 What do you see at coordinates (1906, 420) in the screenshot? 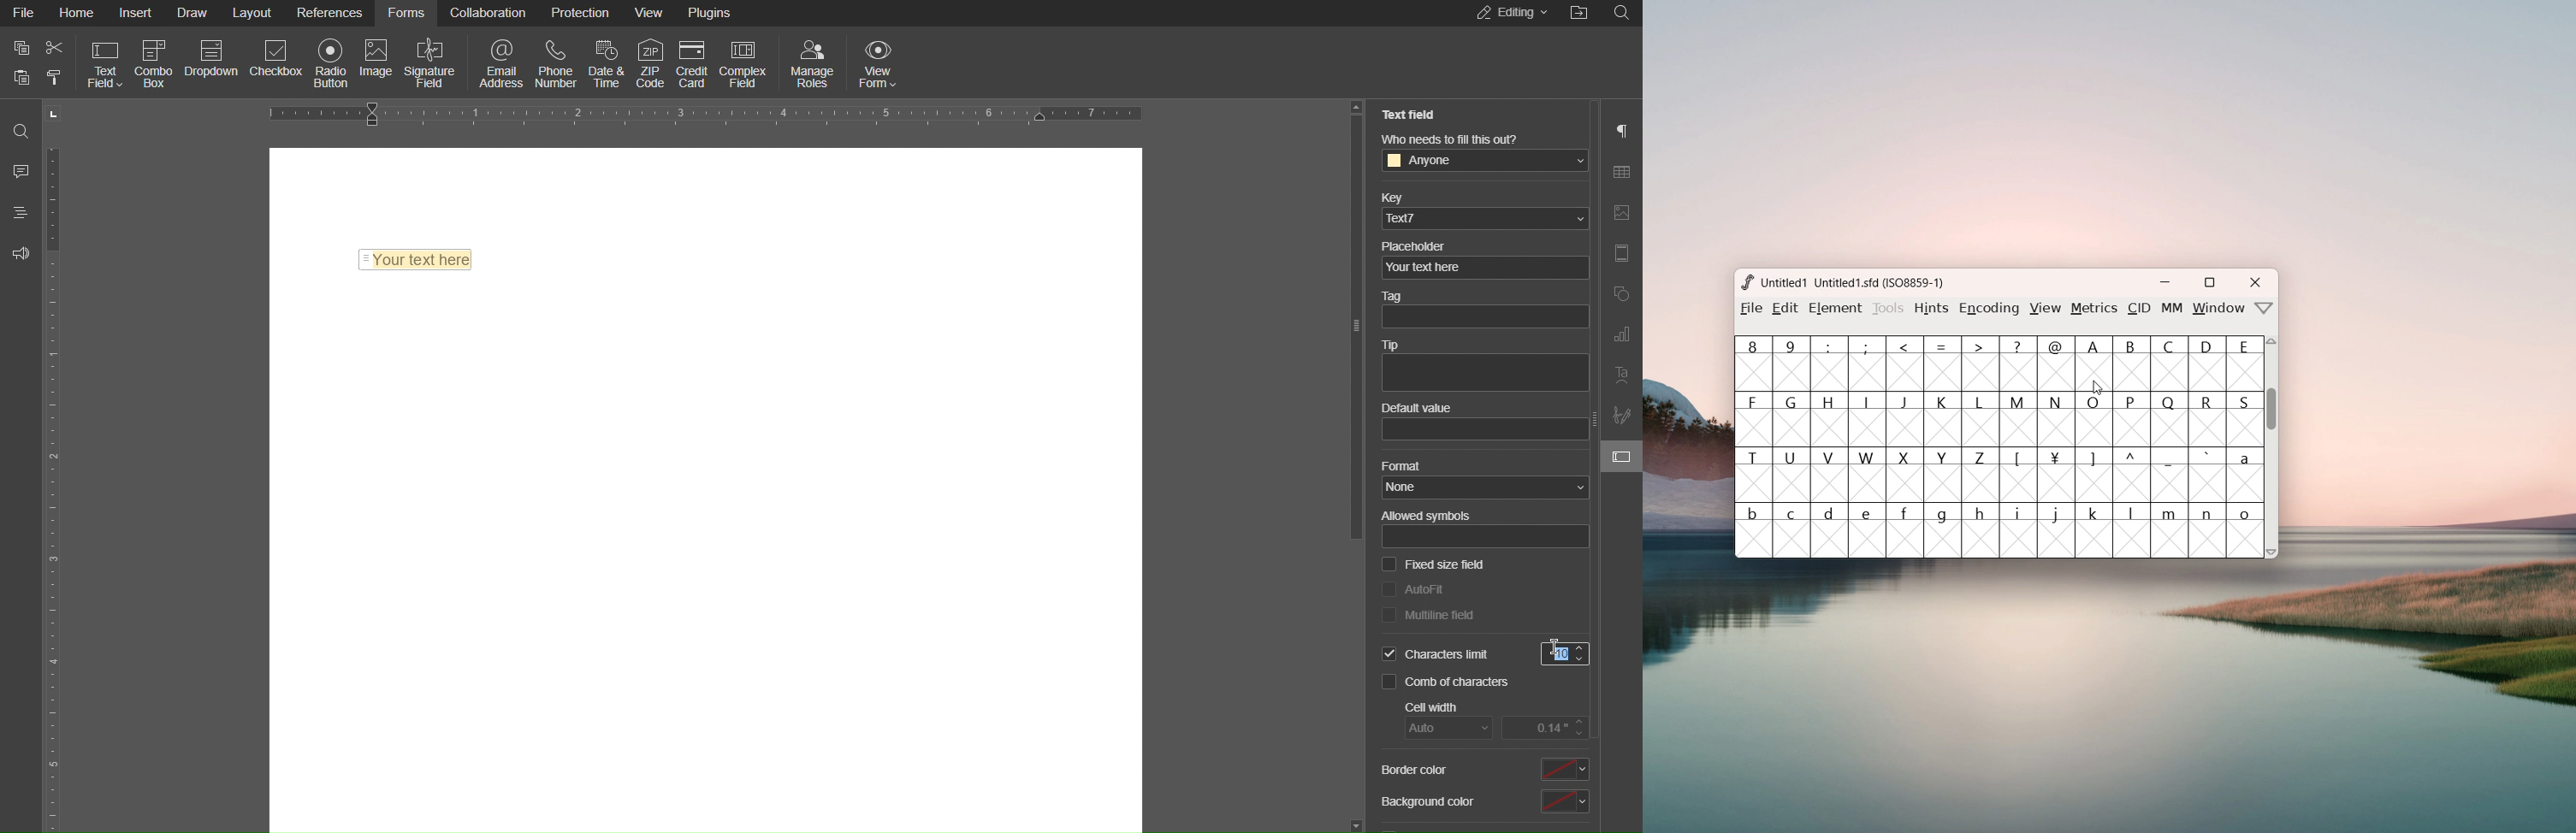
I see `J` at bounding box center [1906, 420].